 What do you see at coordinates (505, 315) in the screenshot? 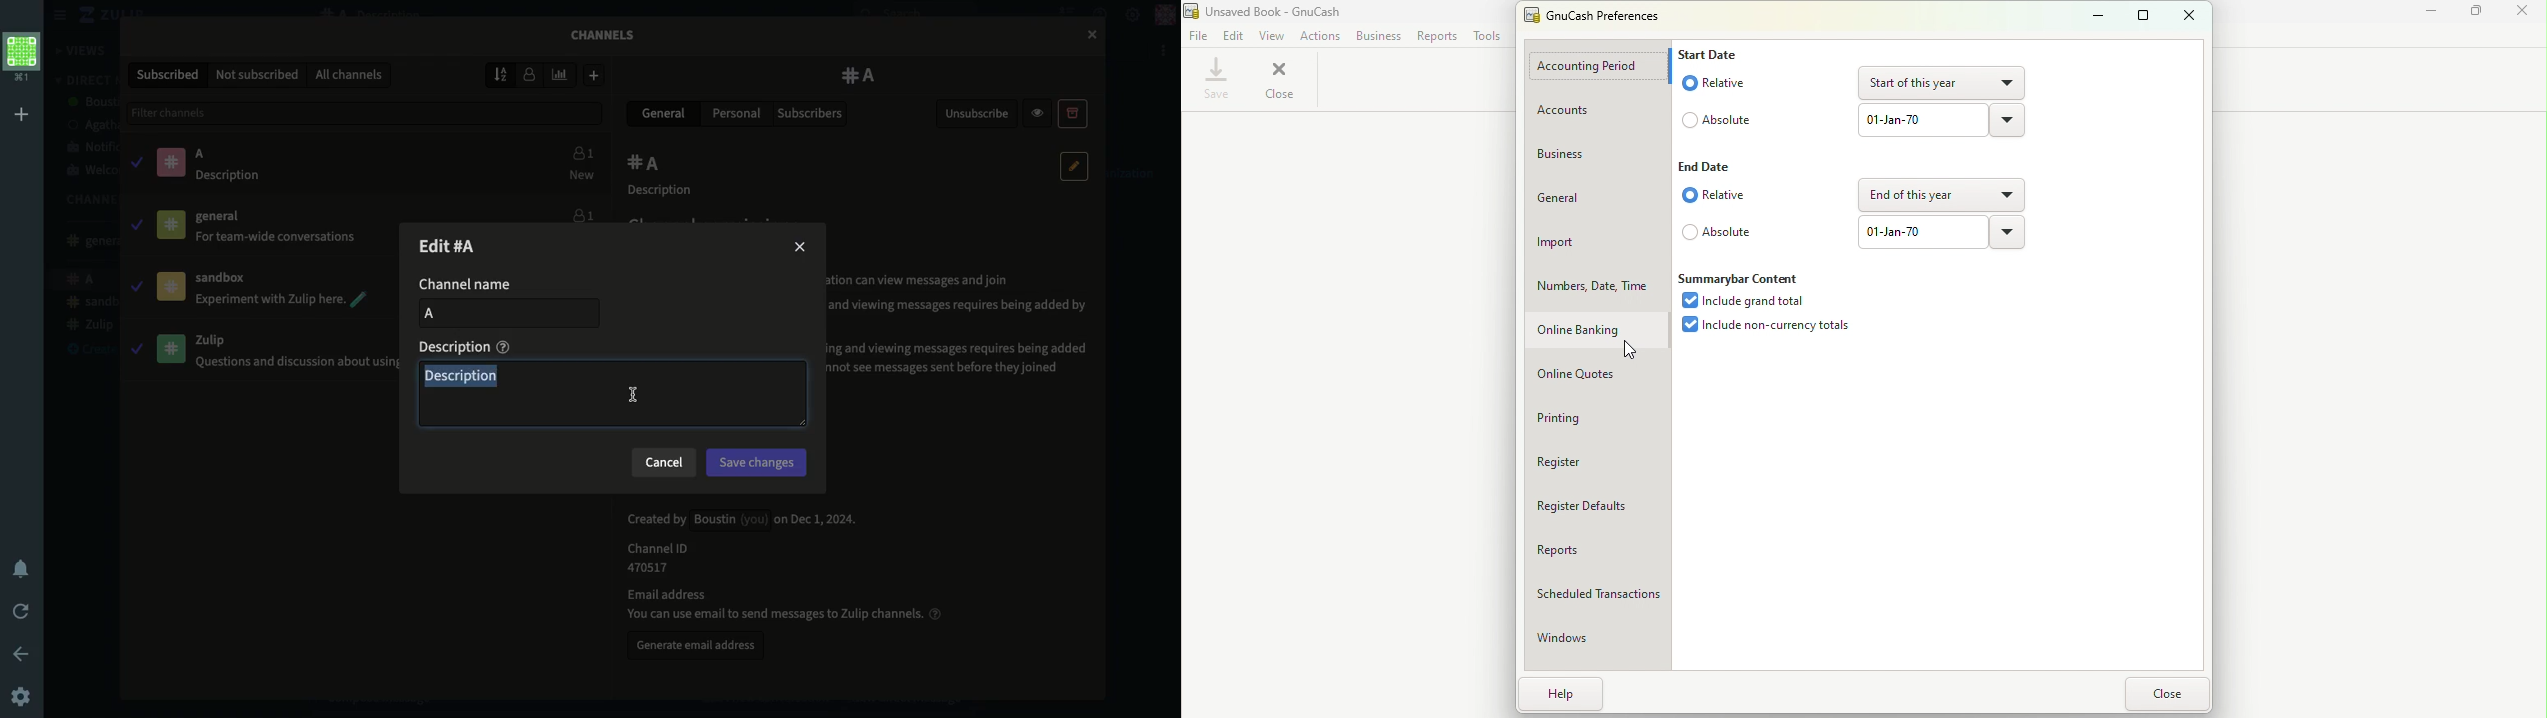
I see `add Channel name` at bounding box center [505, 315].